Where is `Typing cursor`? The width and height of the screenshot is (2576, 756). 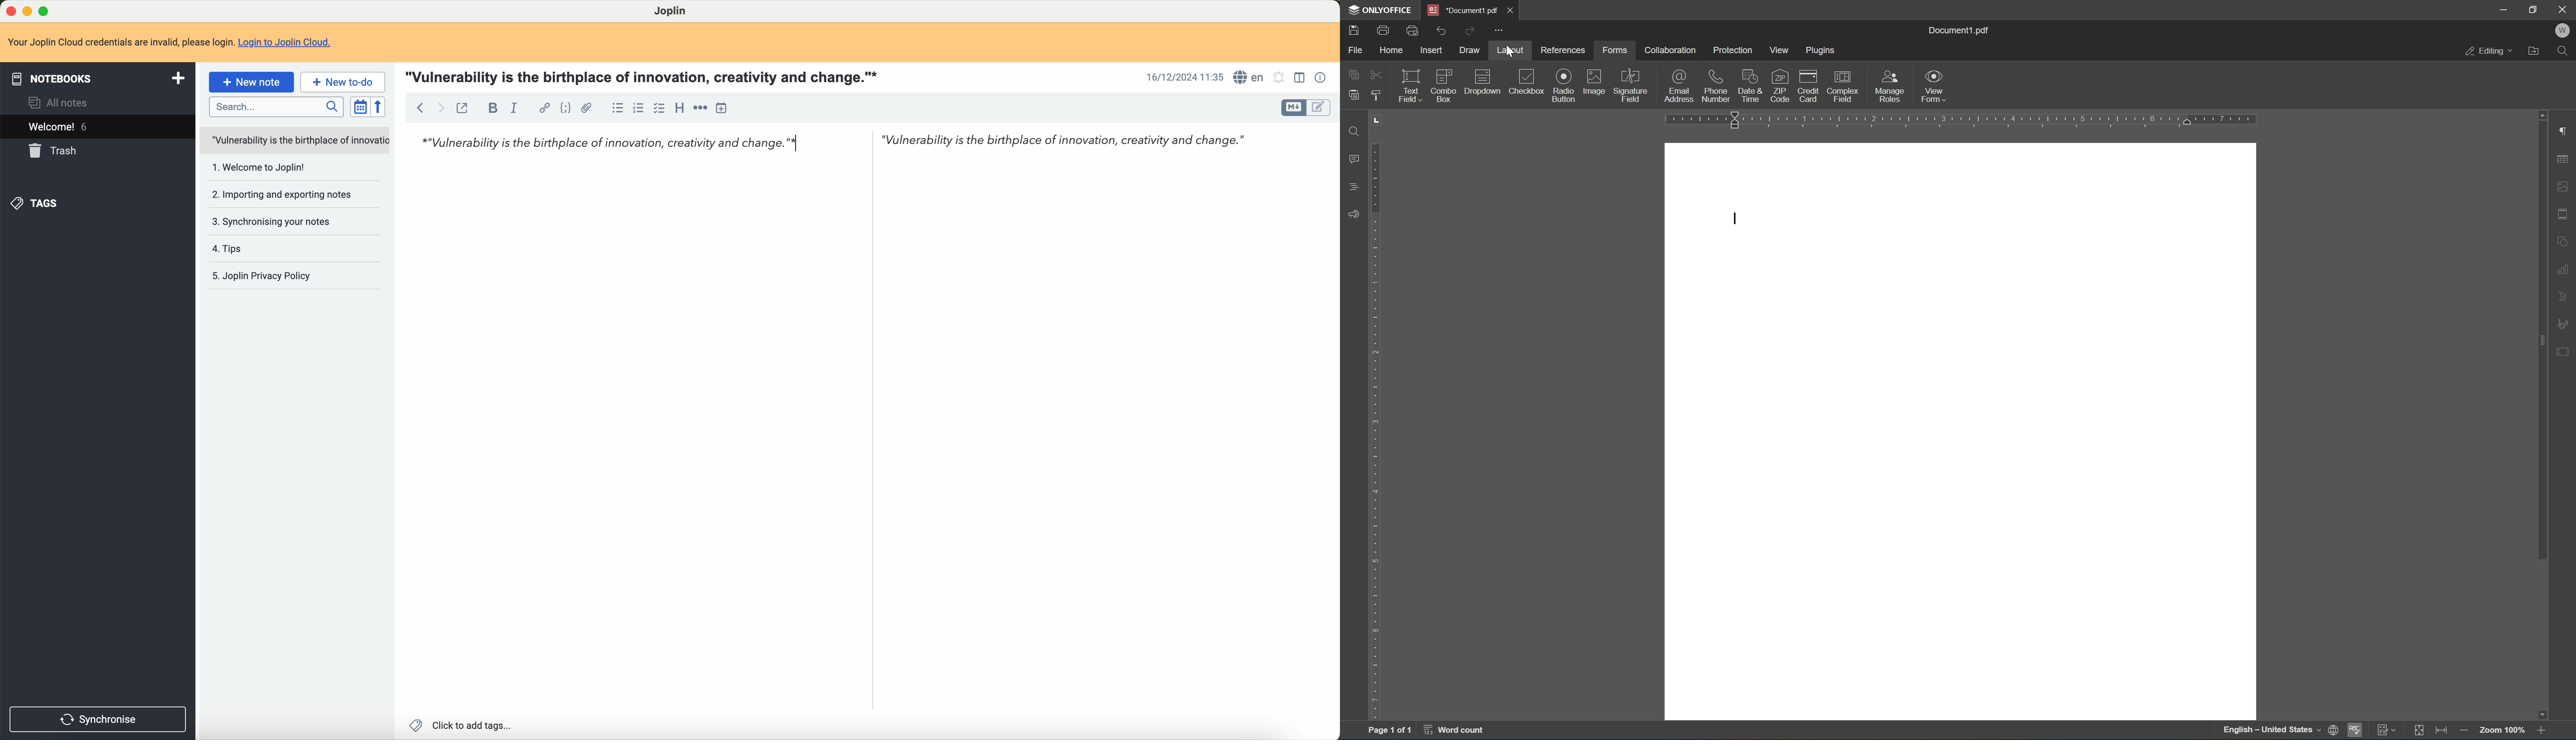 Typing cursor is located at coordinates (1732, 218).